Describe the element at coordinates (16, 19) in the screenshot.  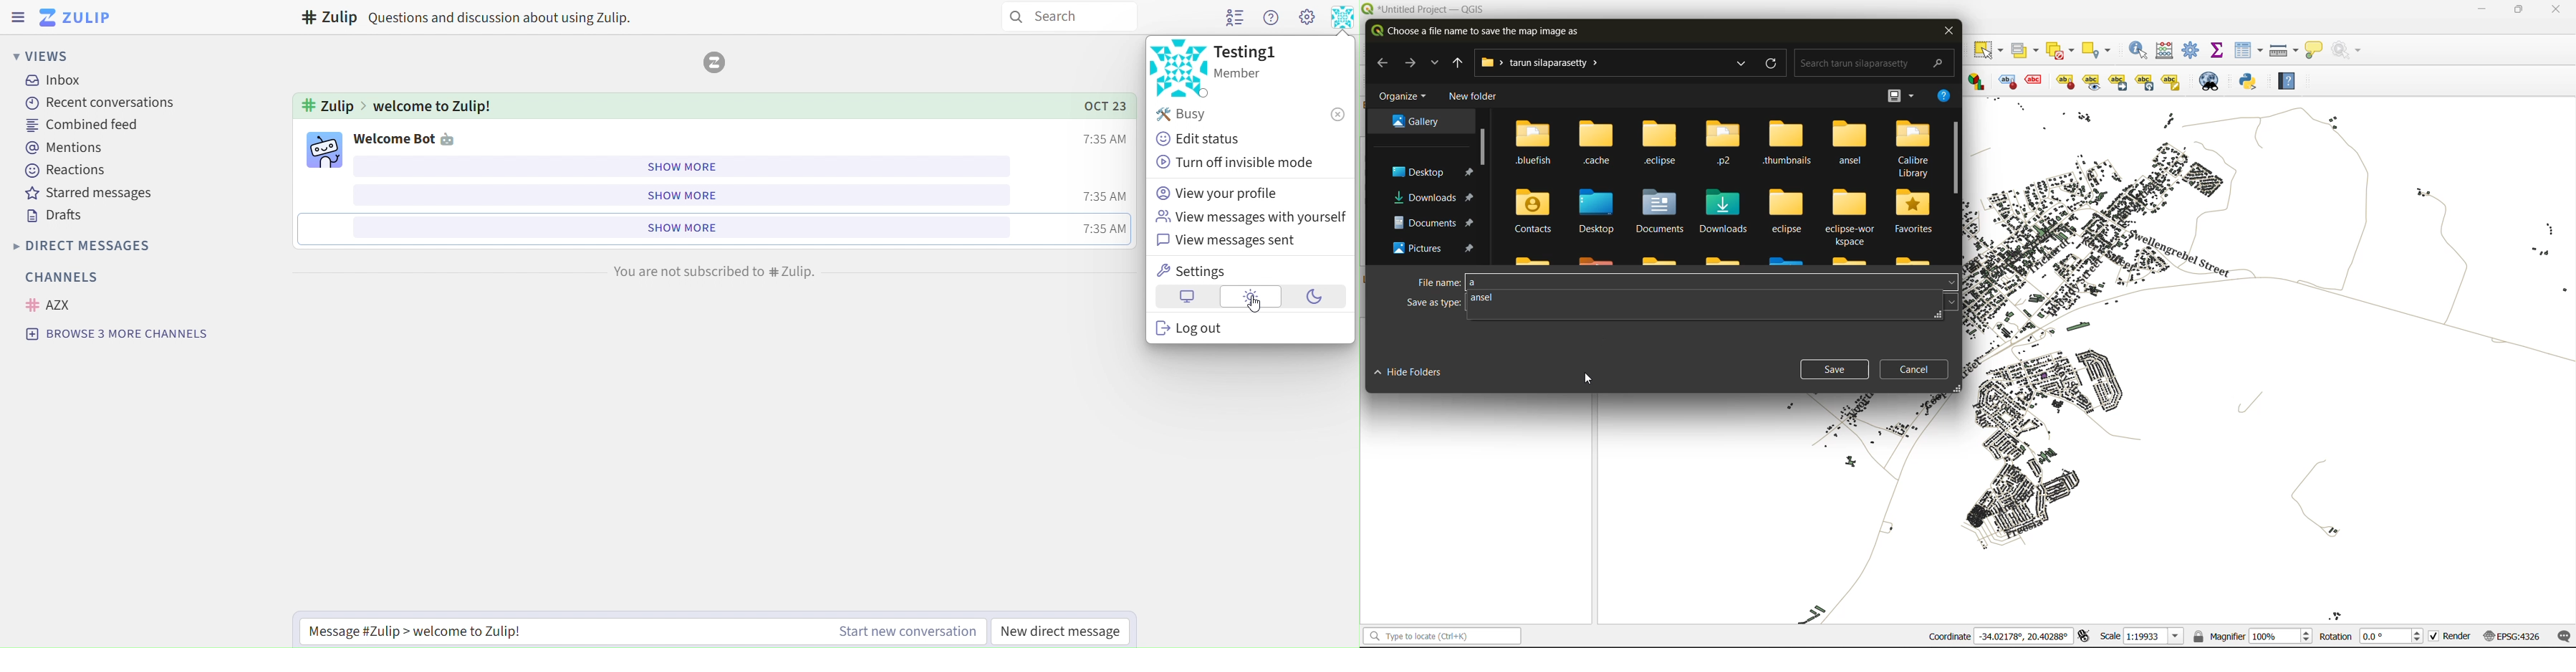
I see `sidebar` at that location.